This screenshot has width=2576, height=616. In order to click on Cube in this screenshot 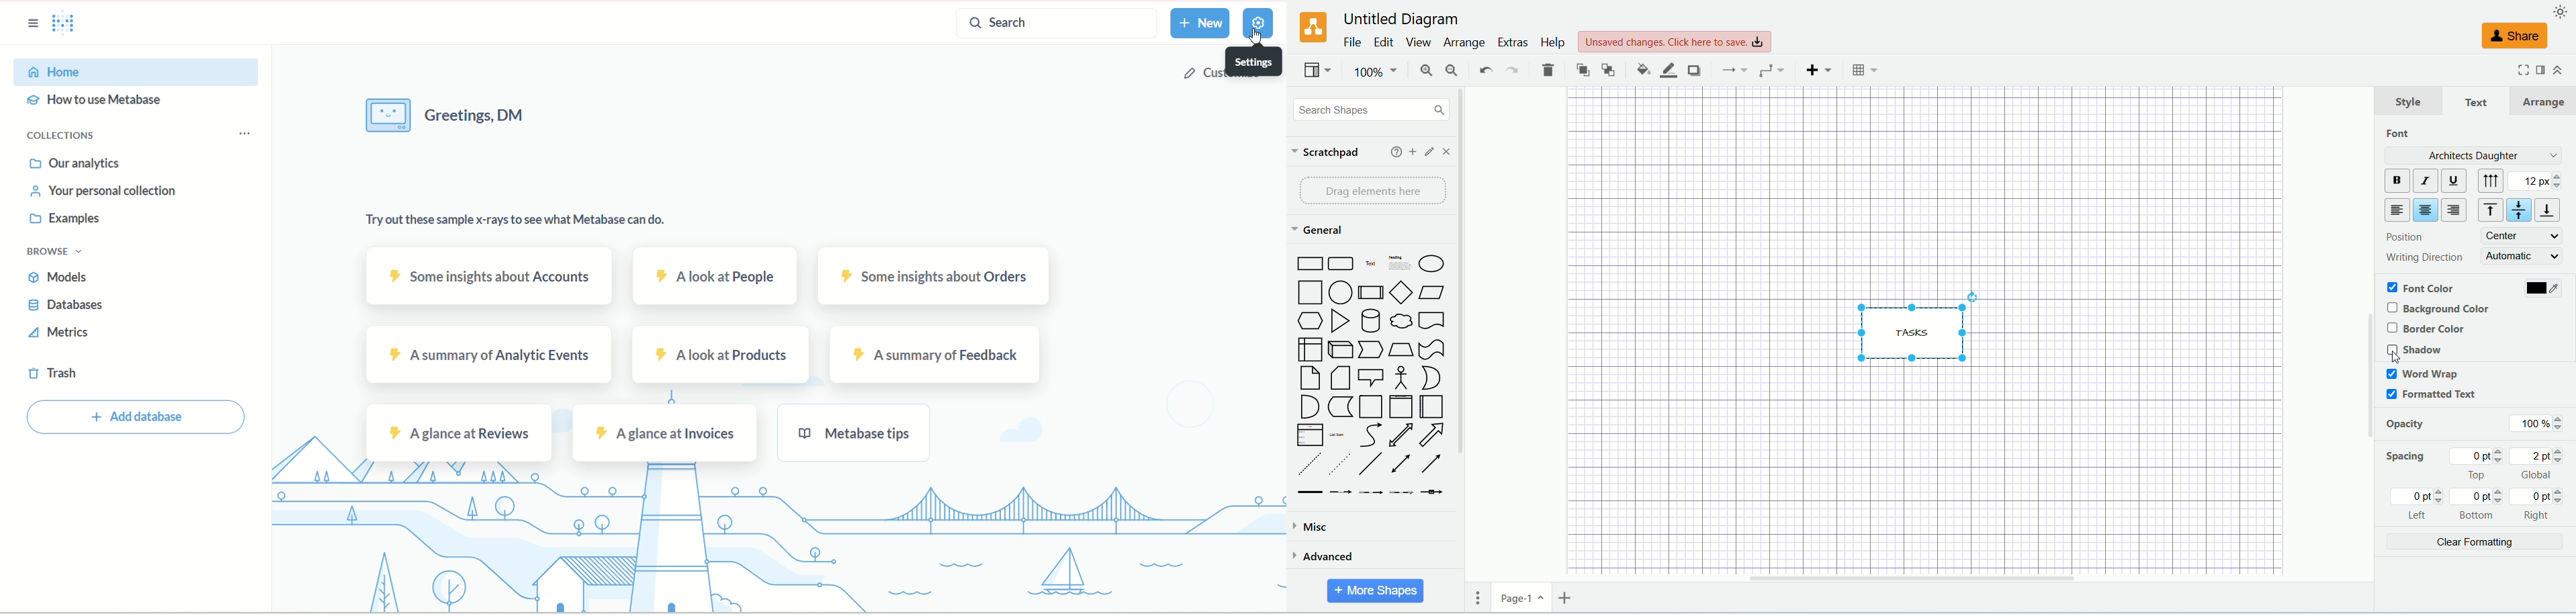, I will do `click(1340, 350)`.